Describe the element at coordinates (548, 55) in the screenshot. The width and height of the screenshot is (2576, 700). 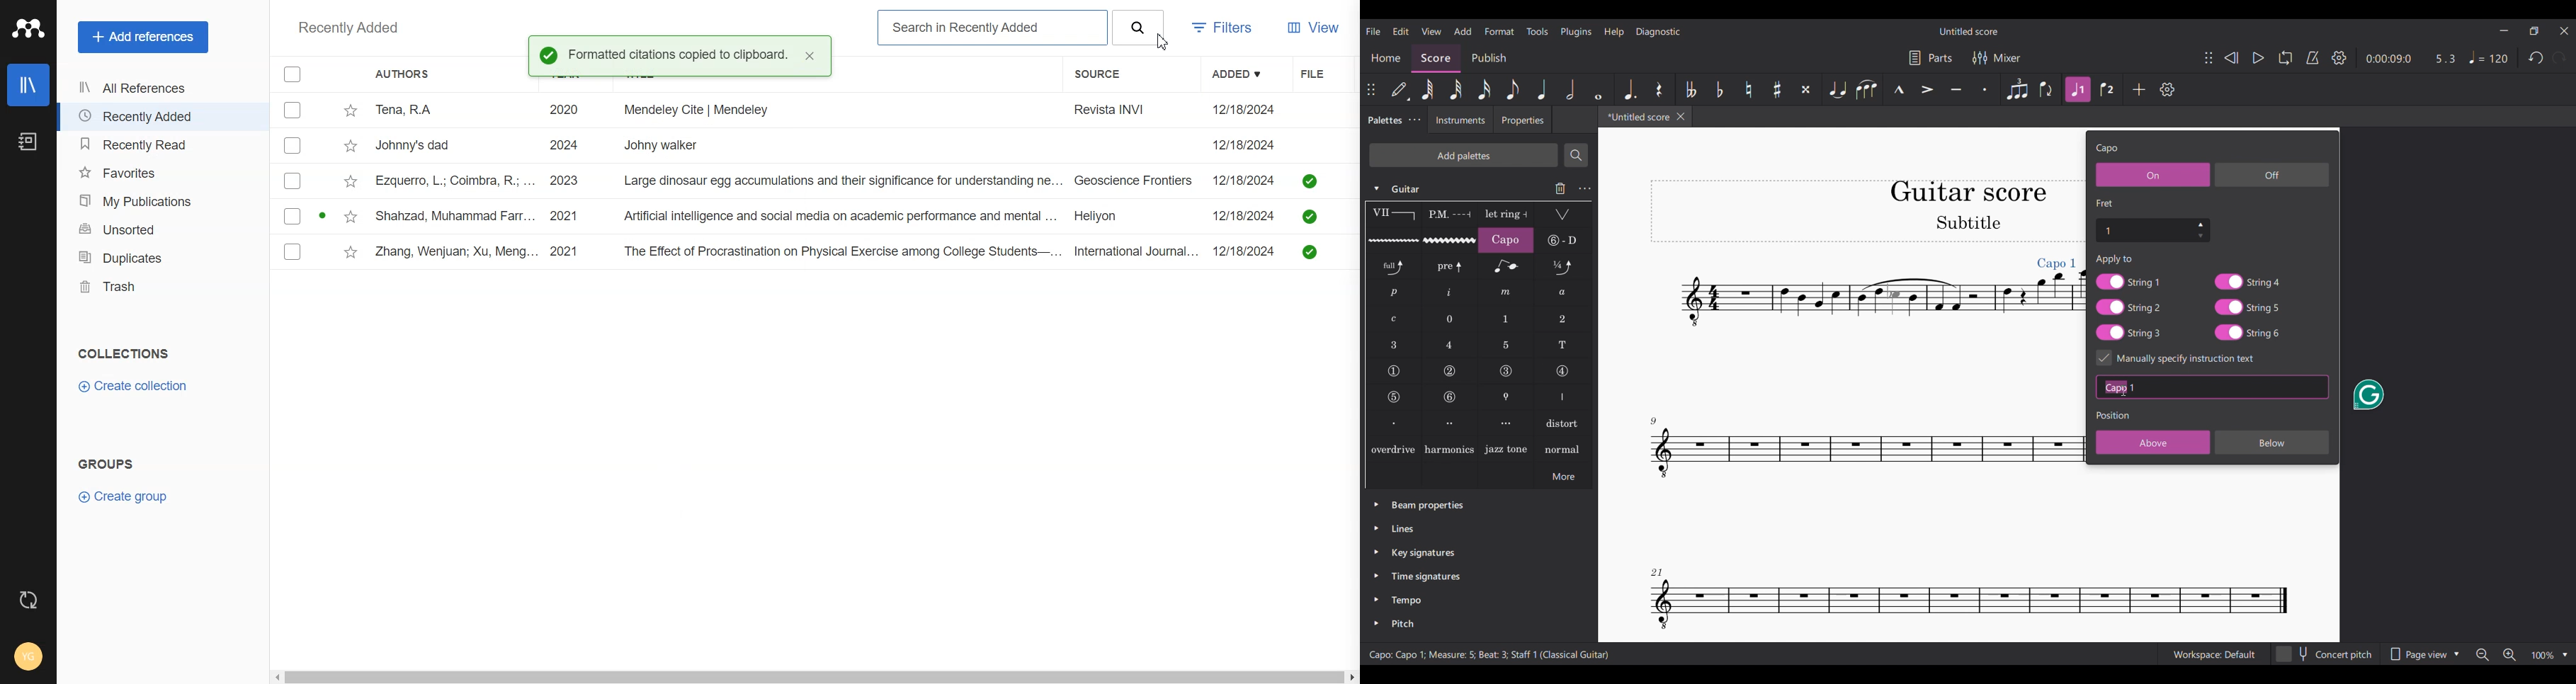
I see `Success ` at that location.